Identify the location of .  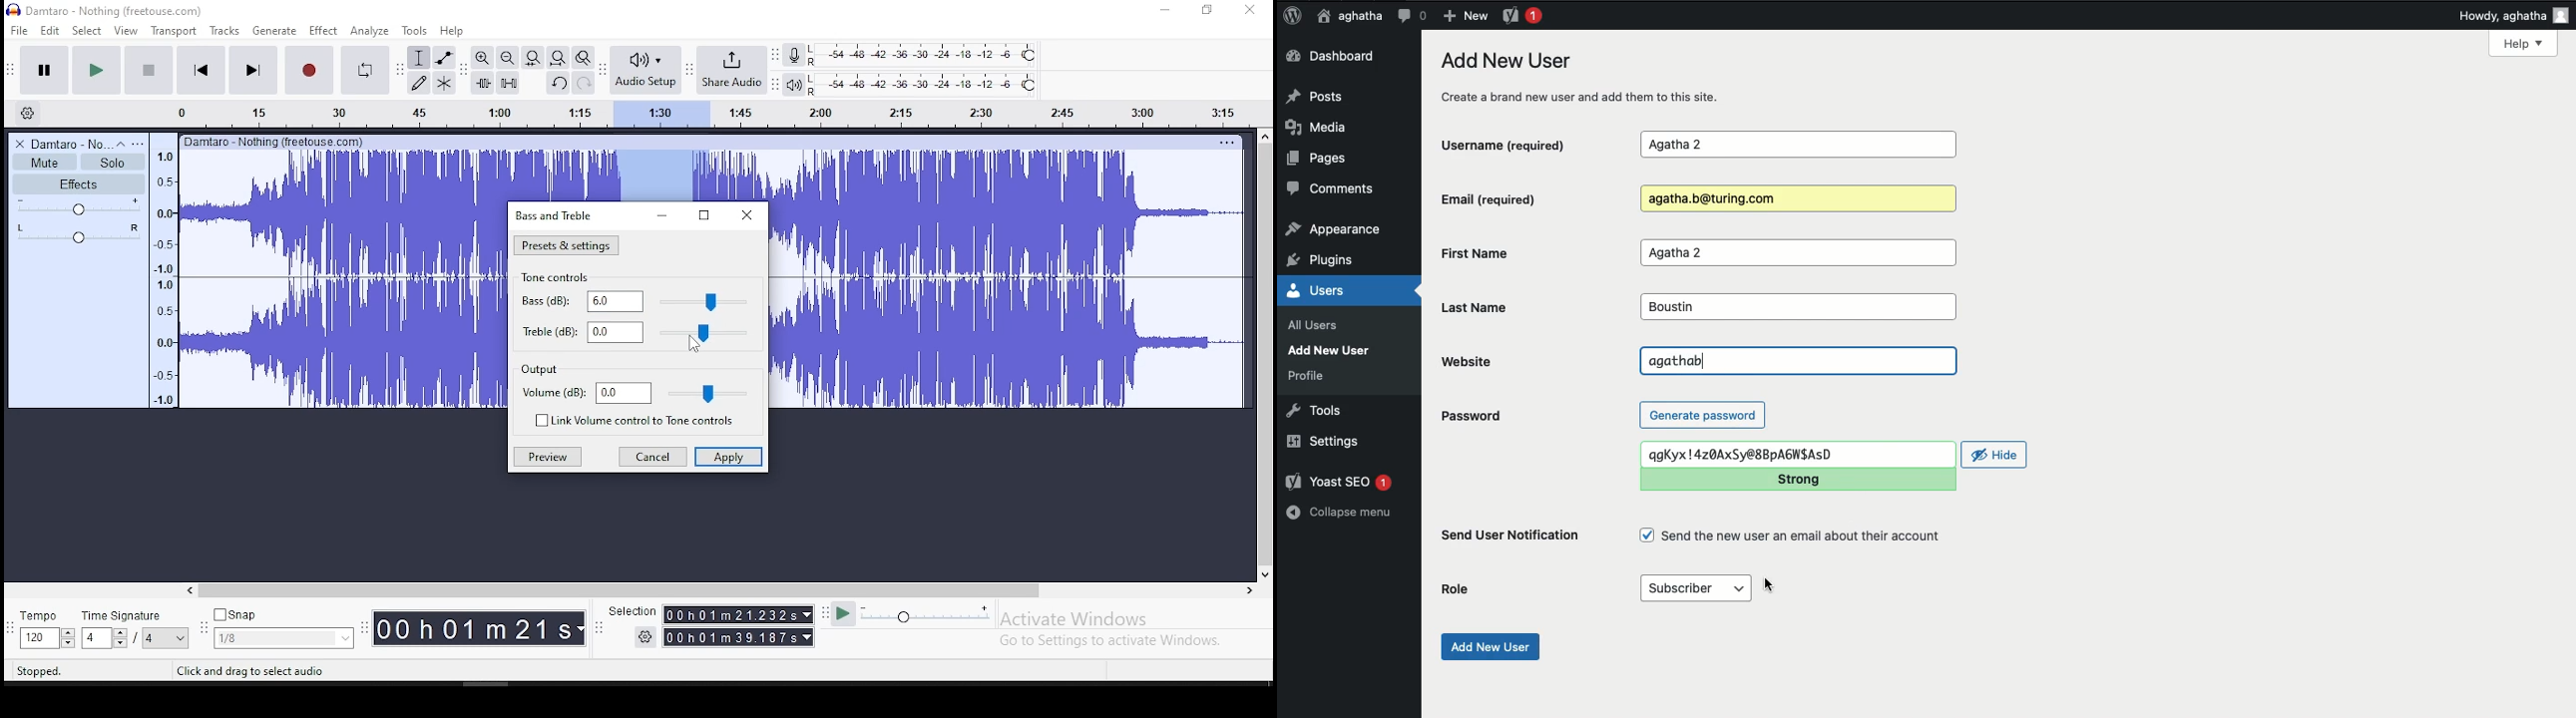
(164, 278).